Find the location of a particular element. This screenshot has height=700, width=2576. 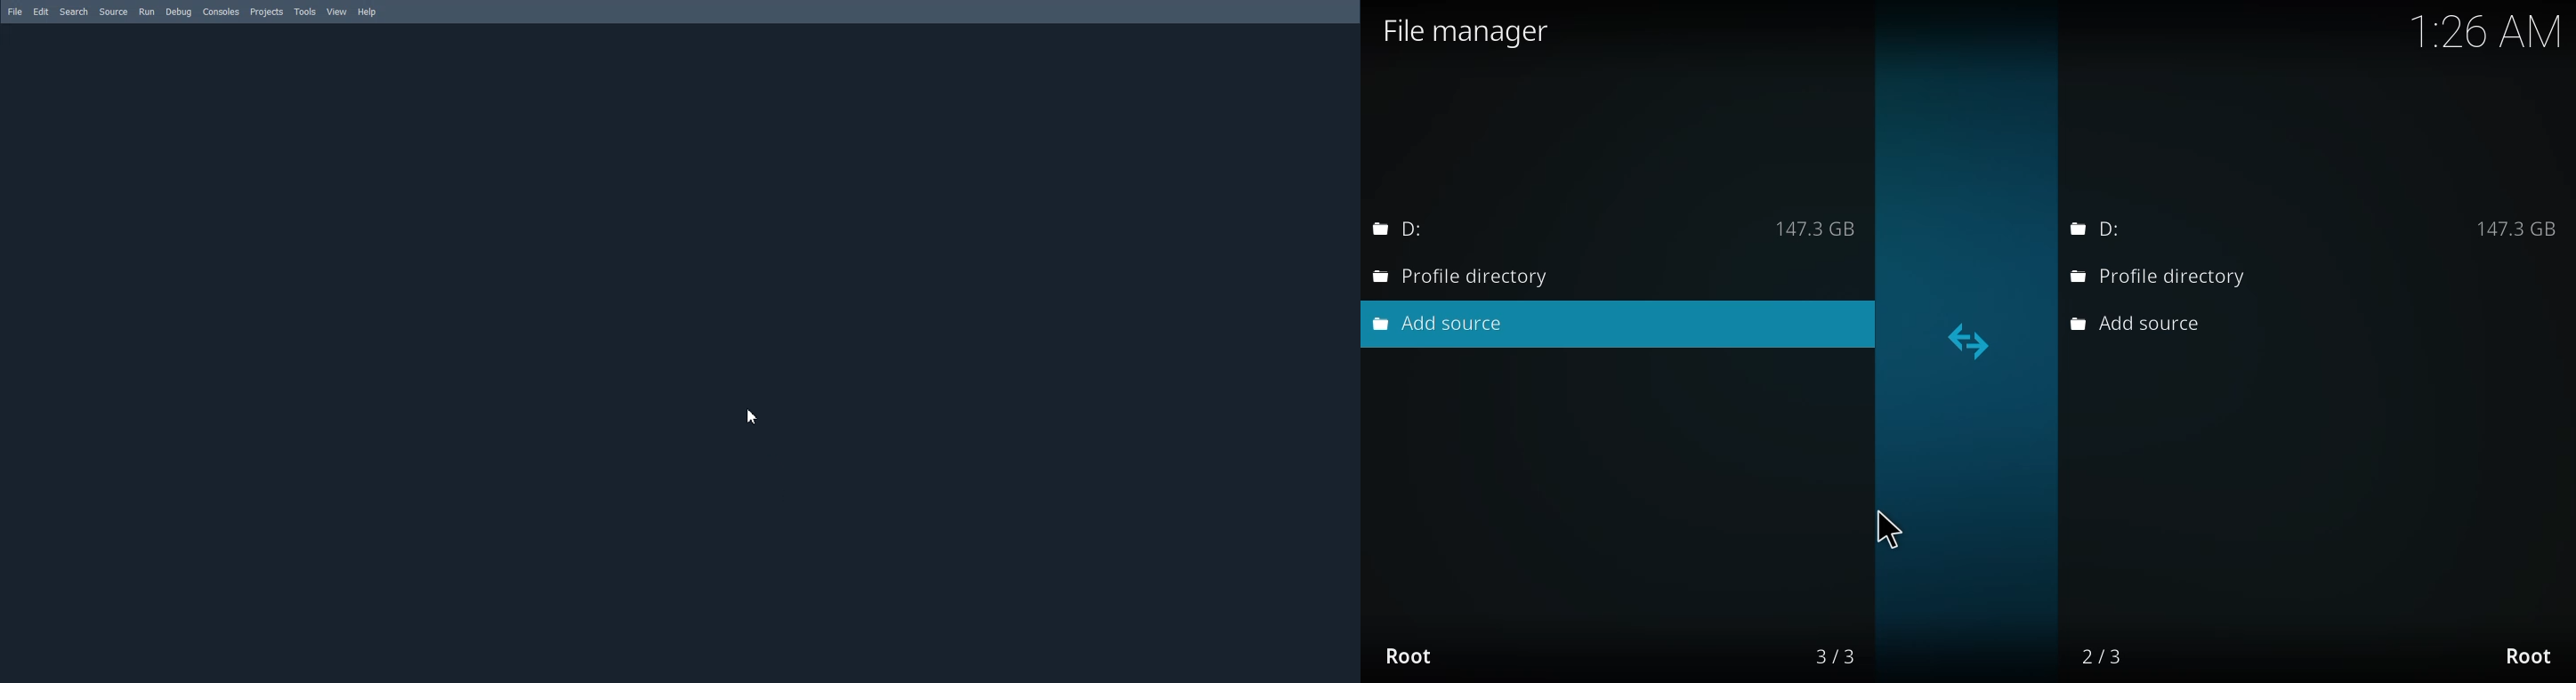

d added is located at coordinates (1411, 229).